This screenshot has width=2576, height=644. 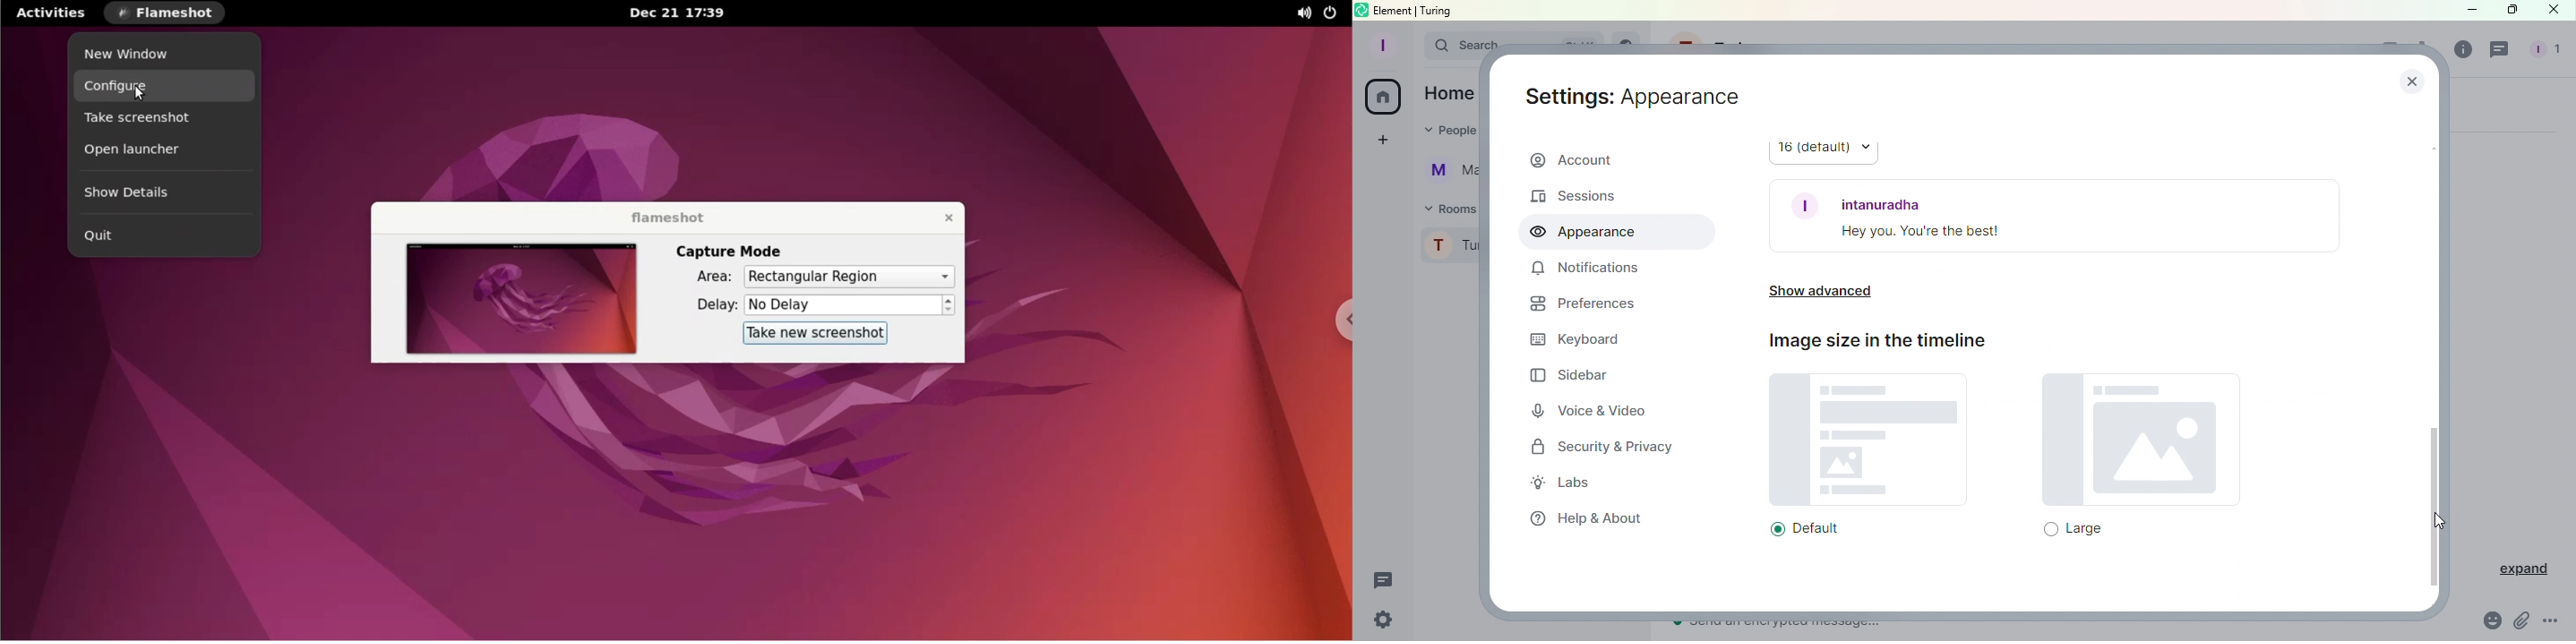 I want to click on Sidebar, so click(x=1576, y=377).